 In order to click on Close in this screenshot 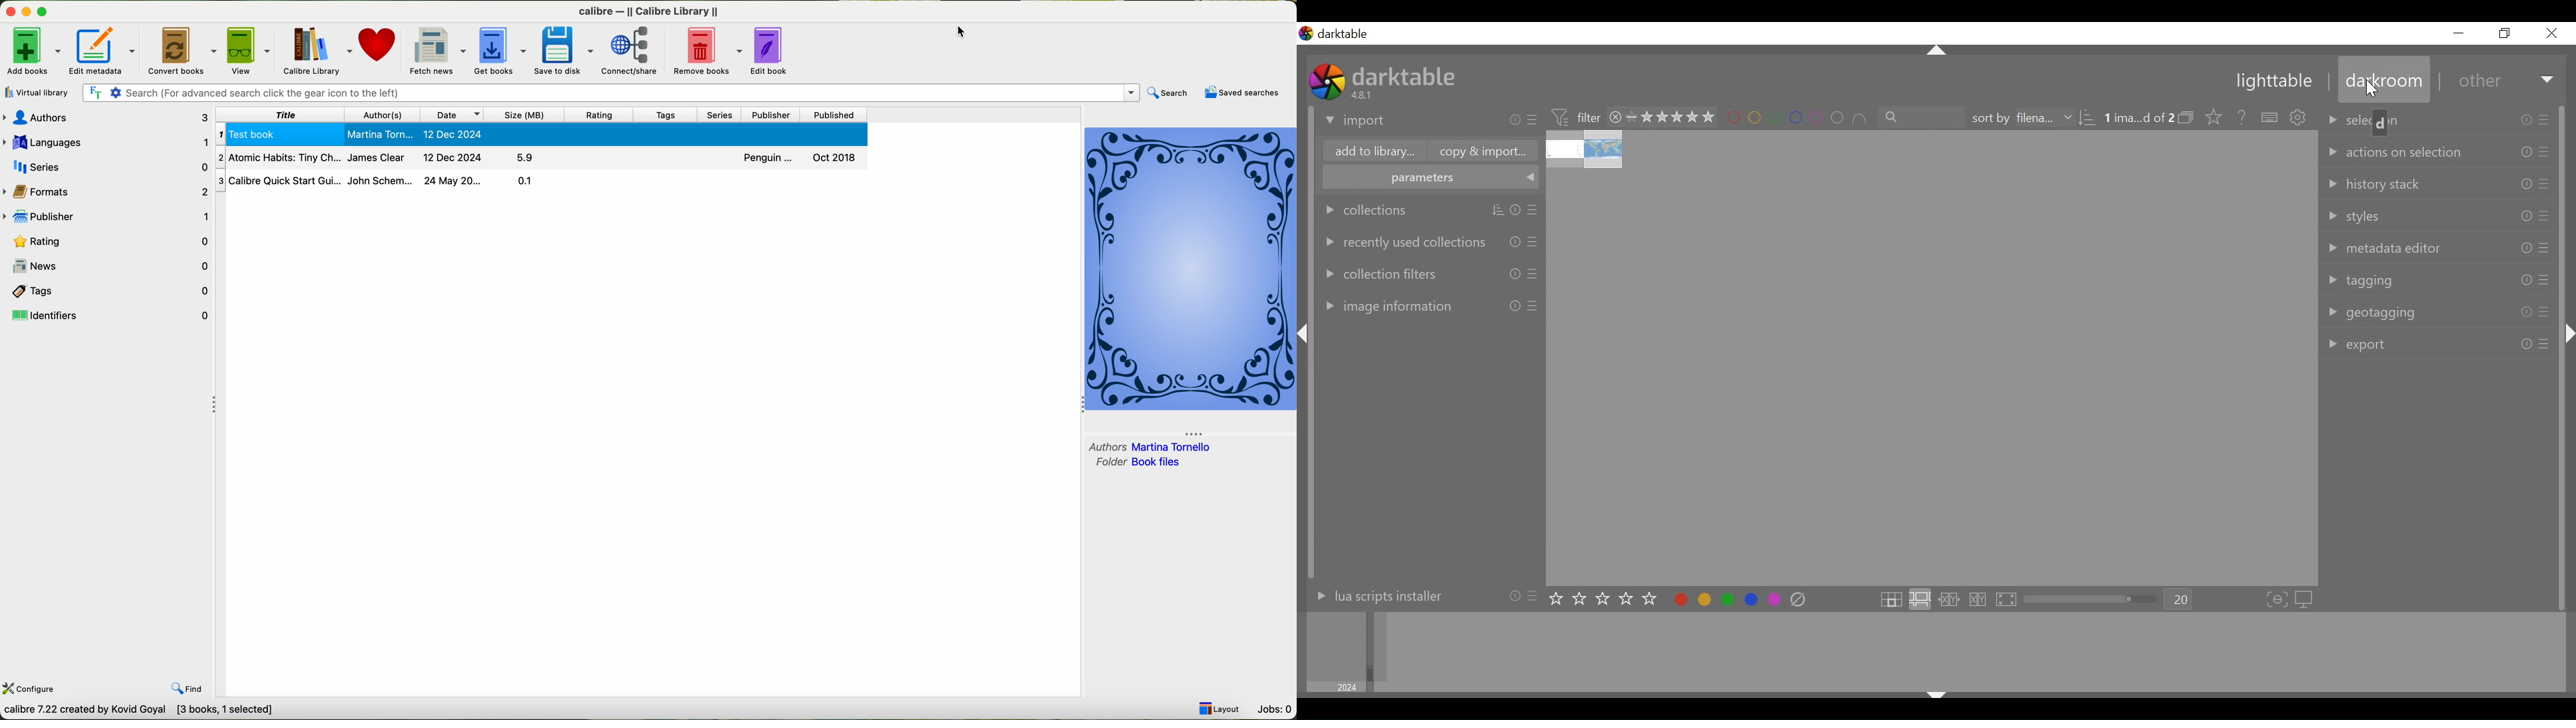, I will do `click(2552, 33)`.